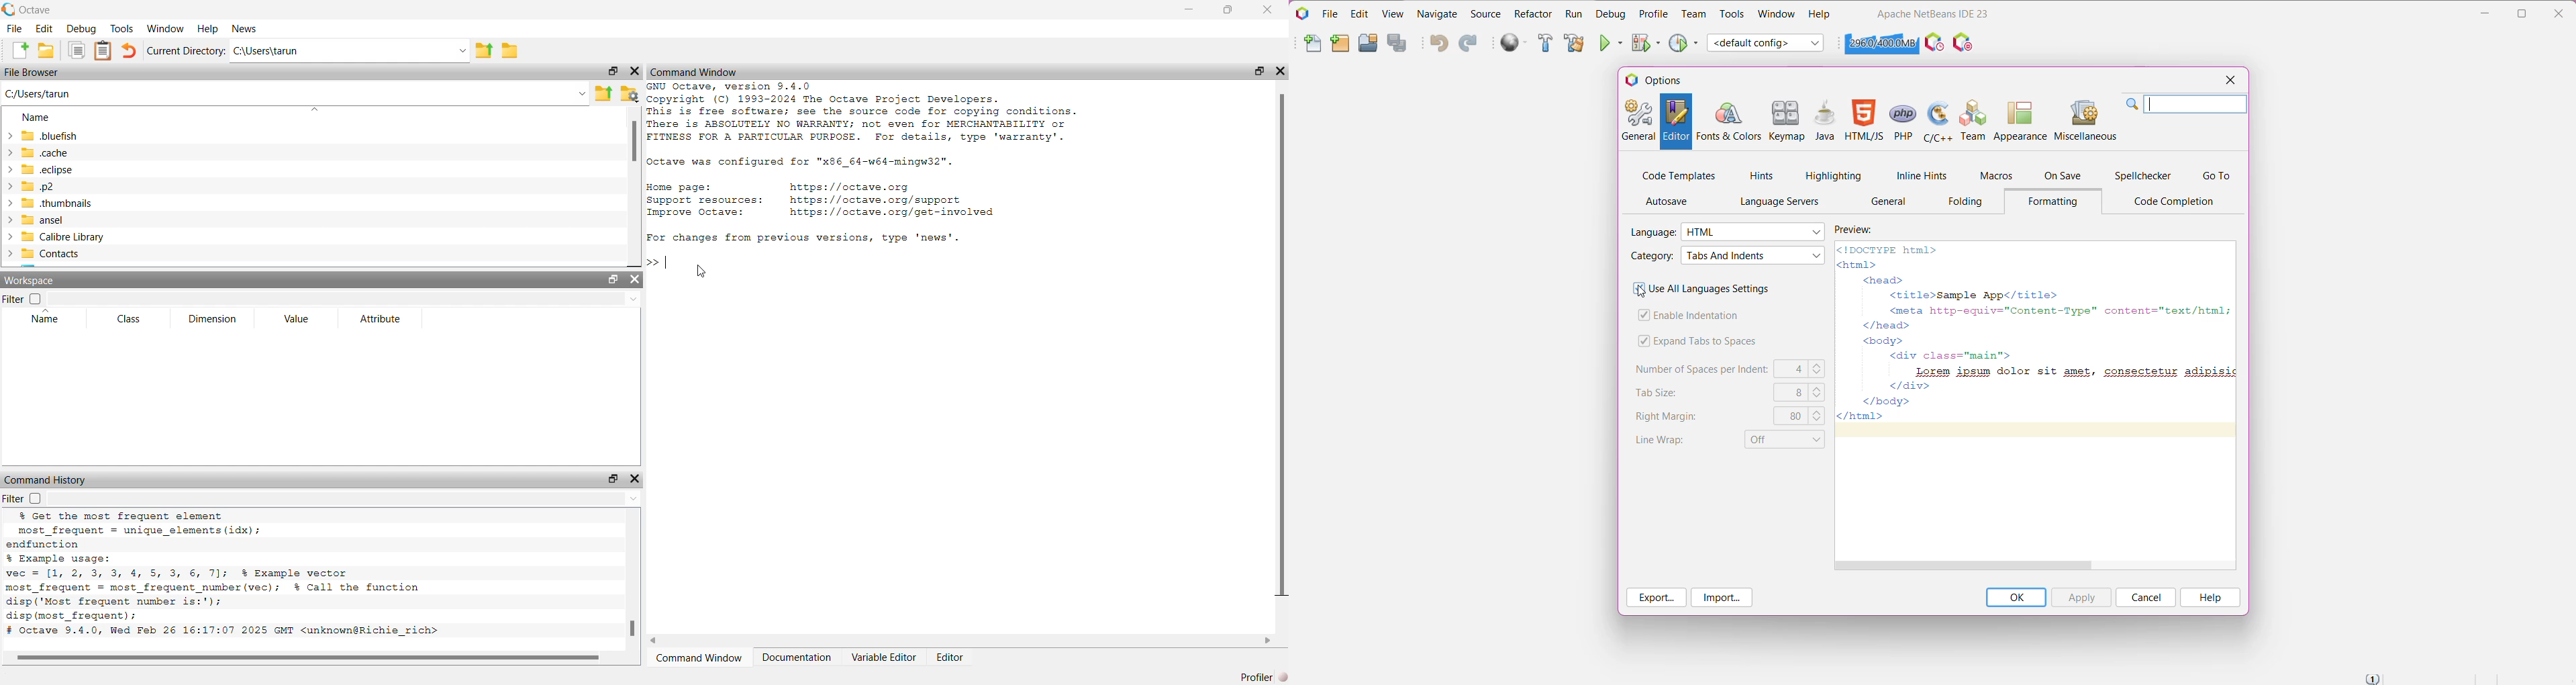  What do you see at coordinates (702, 657) in the screenshot?
I see `Command Window` at bounding box center [702, 657].